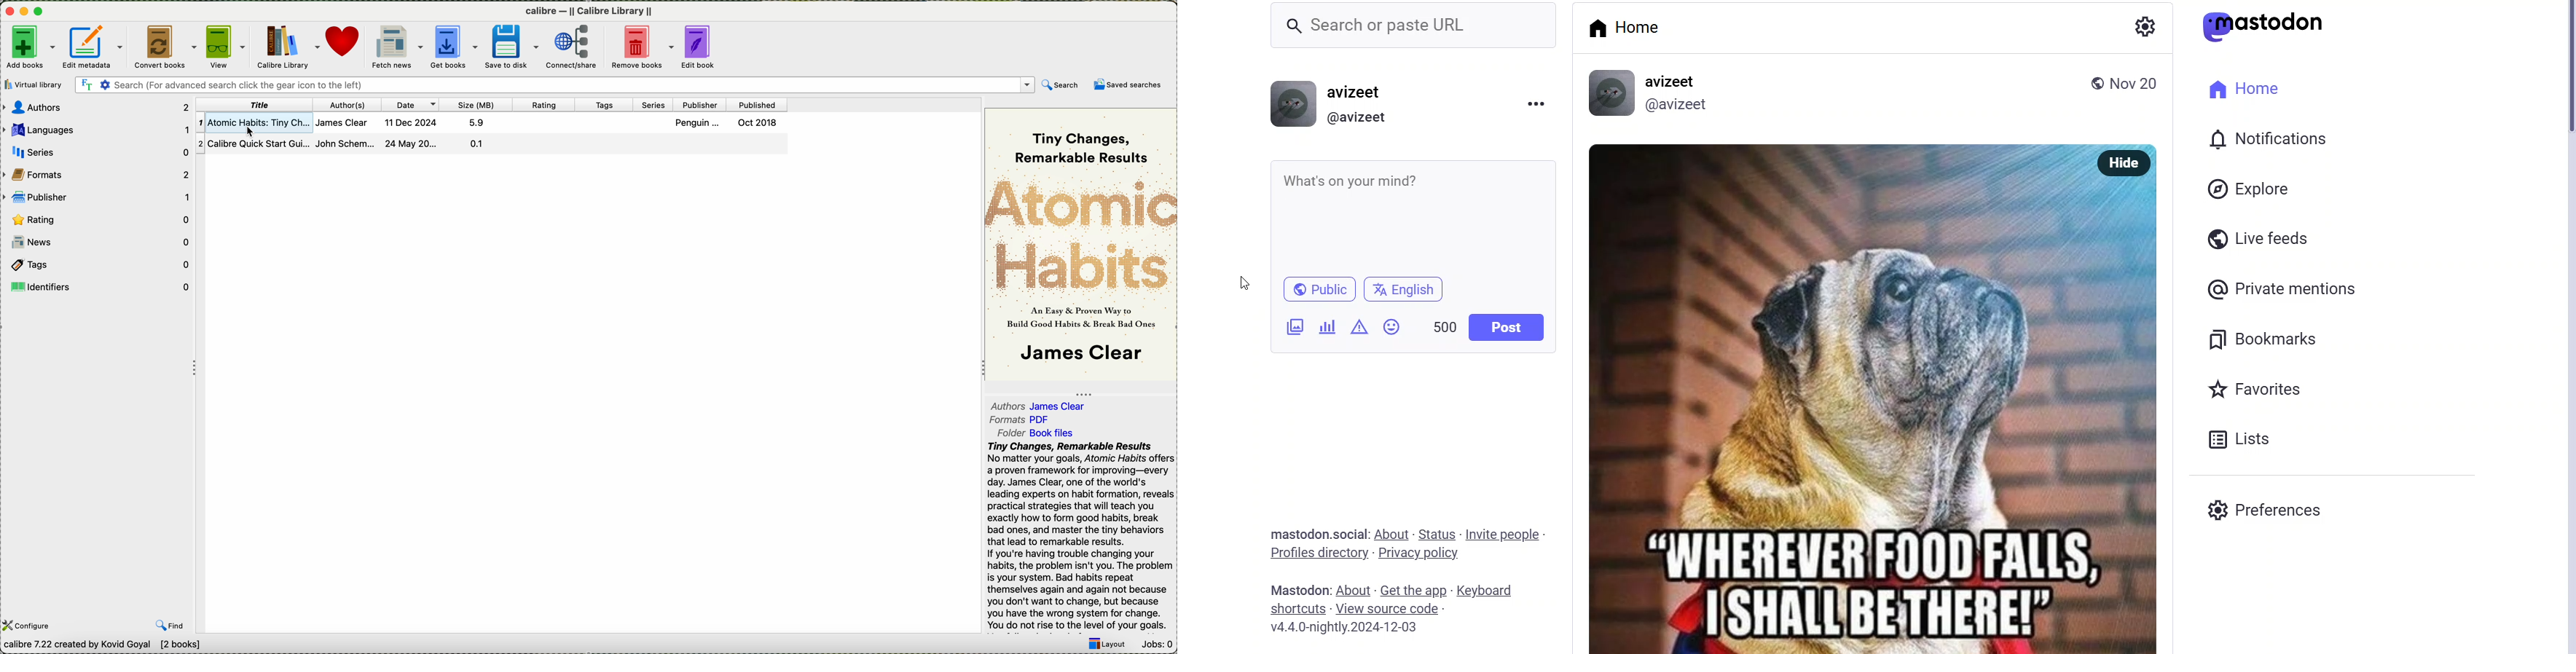 The height and width of the screenshot is (672, 2576). I want to click on language, so click(1408, 288).